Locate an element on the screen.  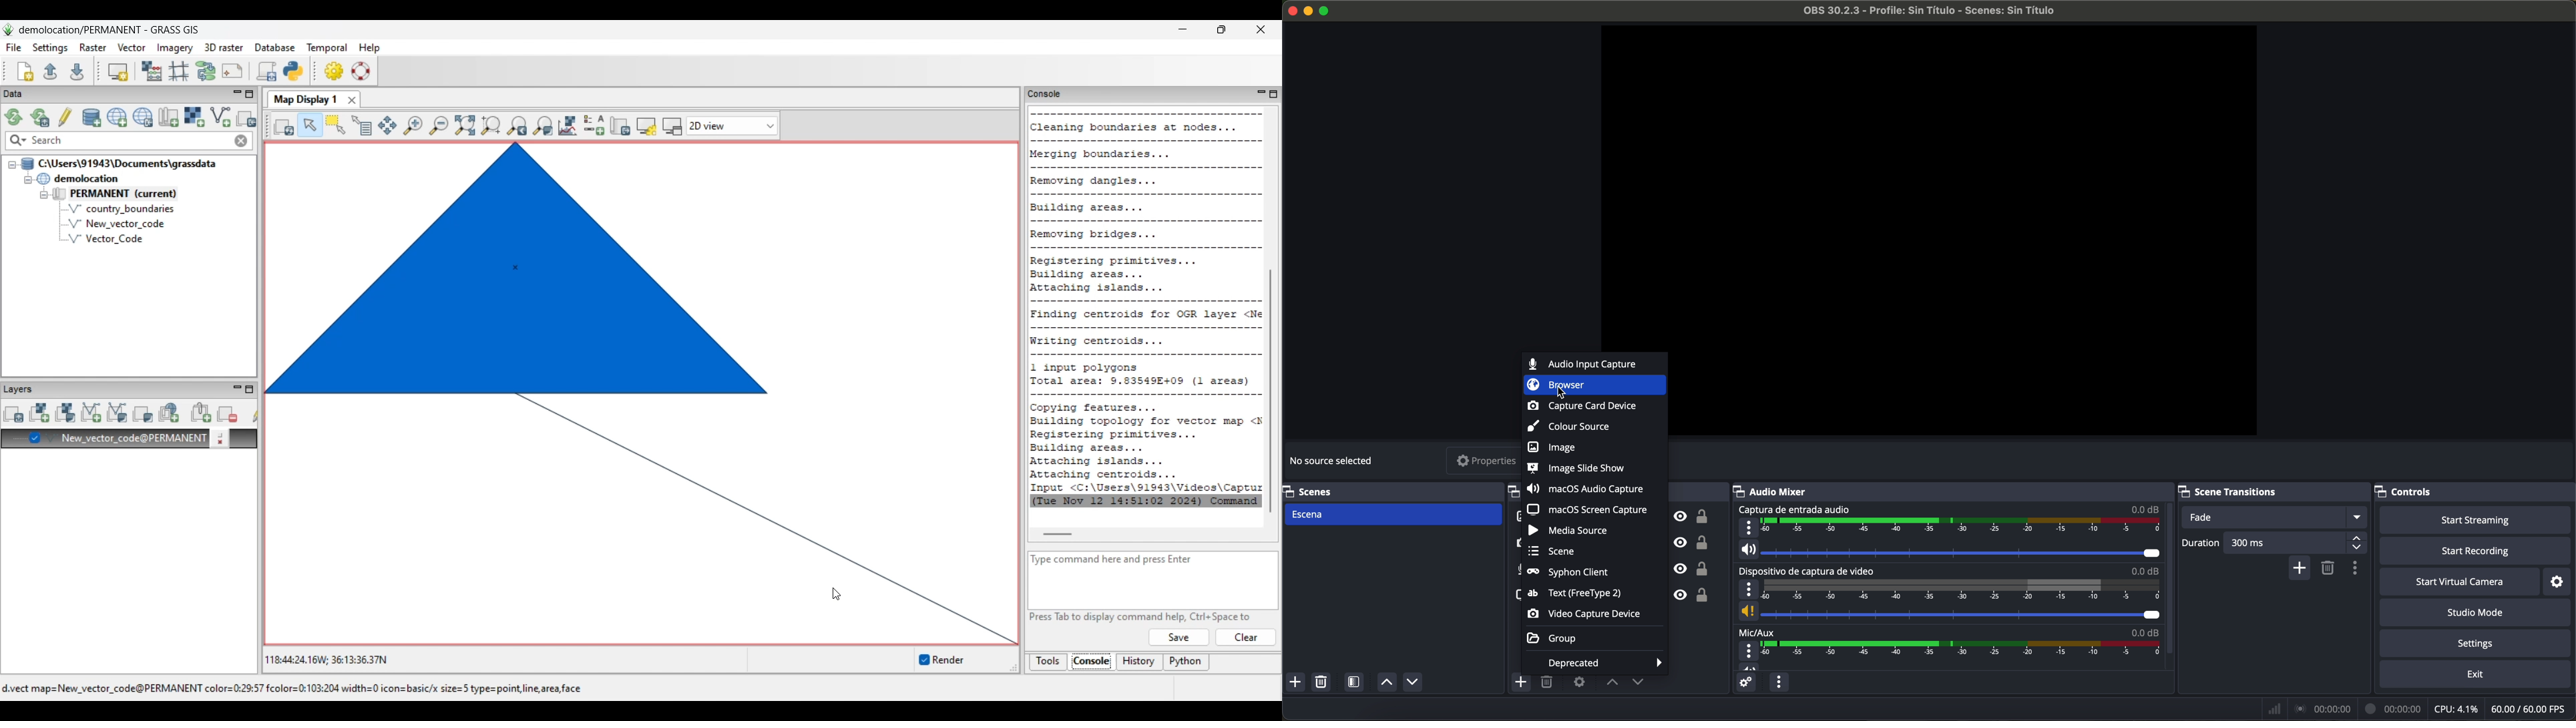
timeline is located at coordinates (1960, 589).